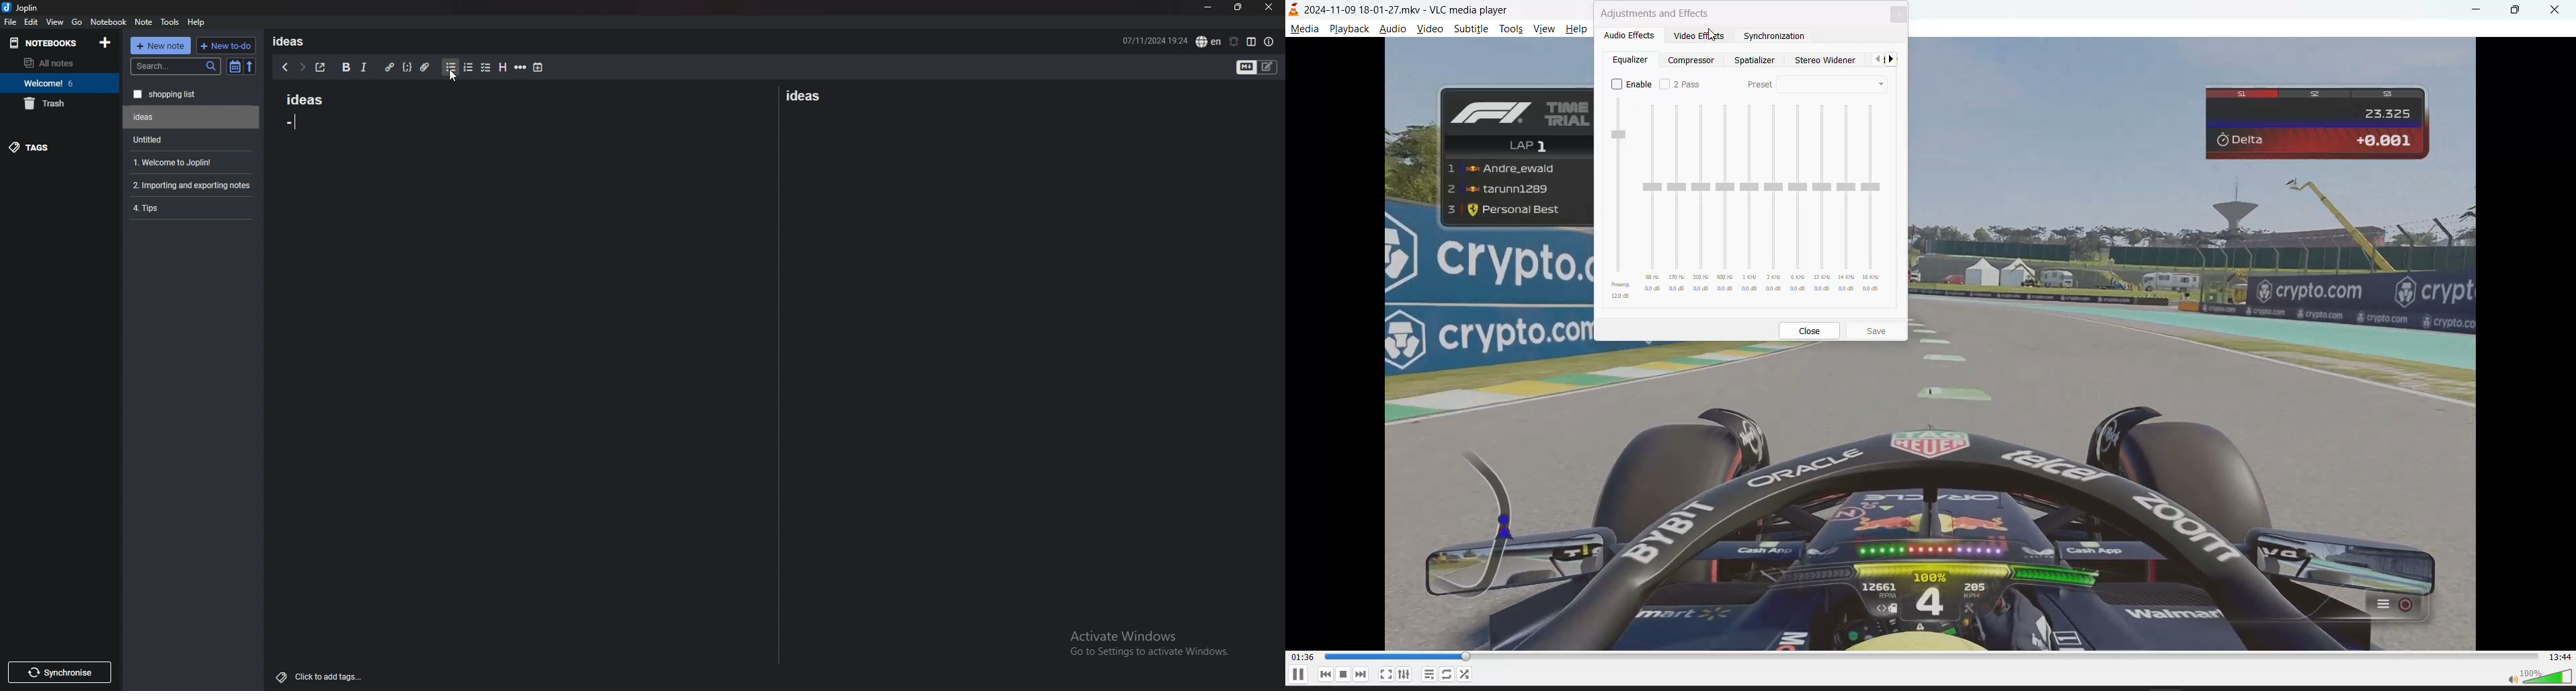  What do you see at coordinates (486, 68) in the screenshot?
I see `checkbox` at bounding box center [486, 68].